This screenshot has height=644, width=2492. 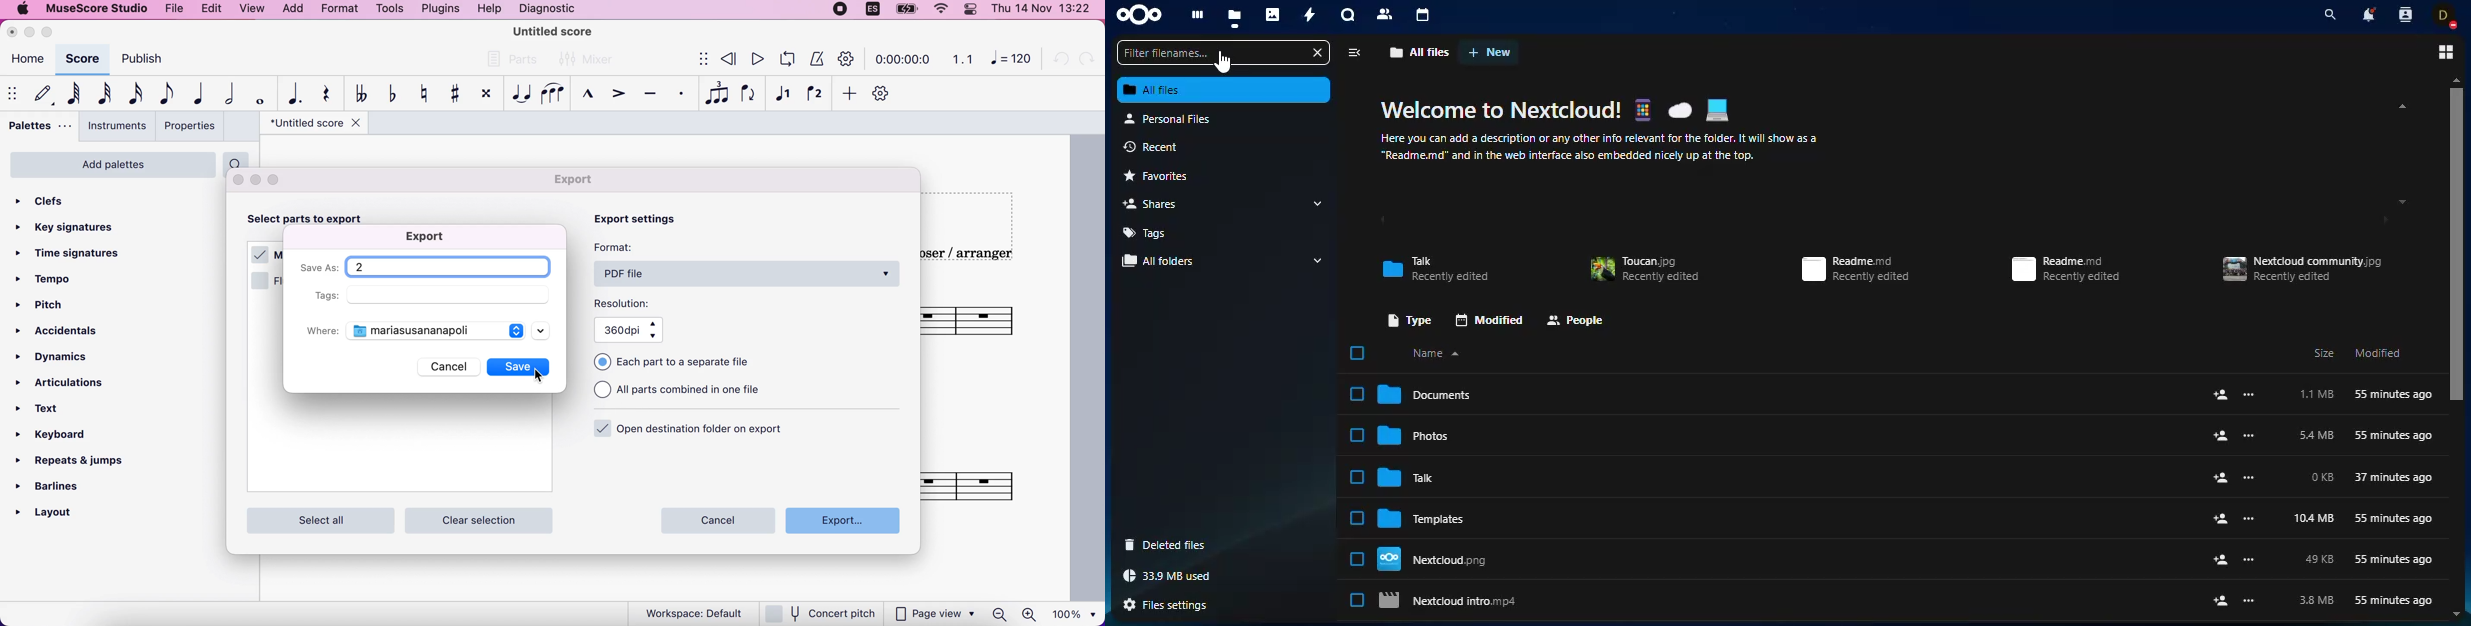 What do you see at coordinates (164, 94) in the screenshot?
I see `eight note` at bounding box center [164, 94].